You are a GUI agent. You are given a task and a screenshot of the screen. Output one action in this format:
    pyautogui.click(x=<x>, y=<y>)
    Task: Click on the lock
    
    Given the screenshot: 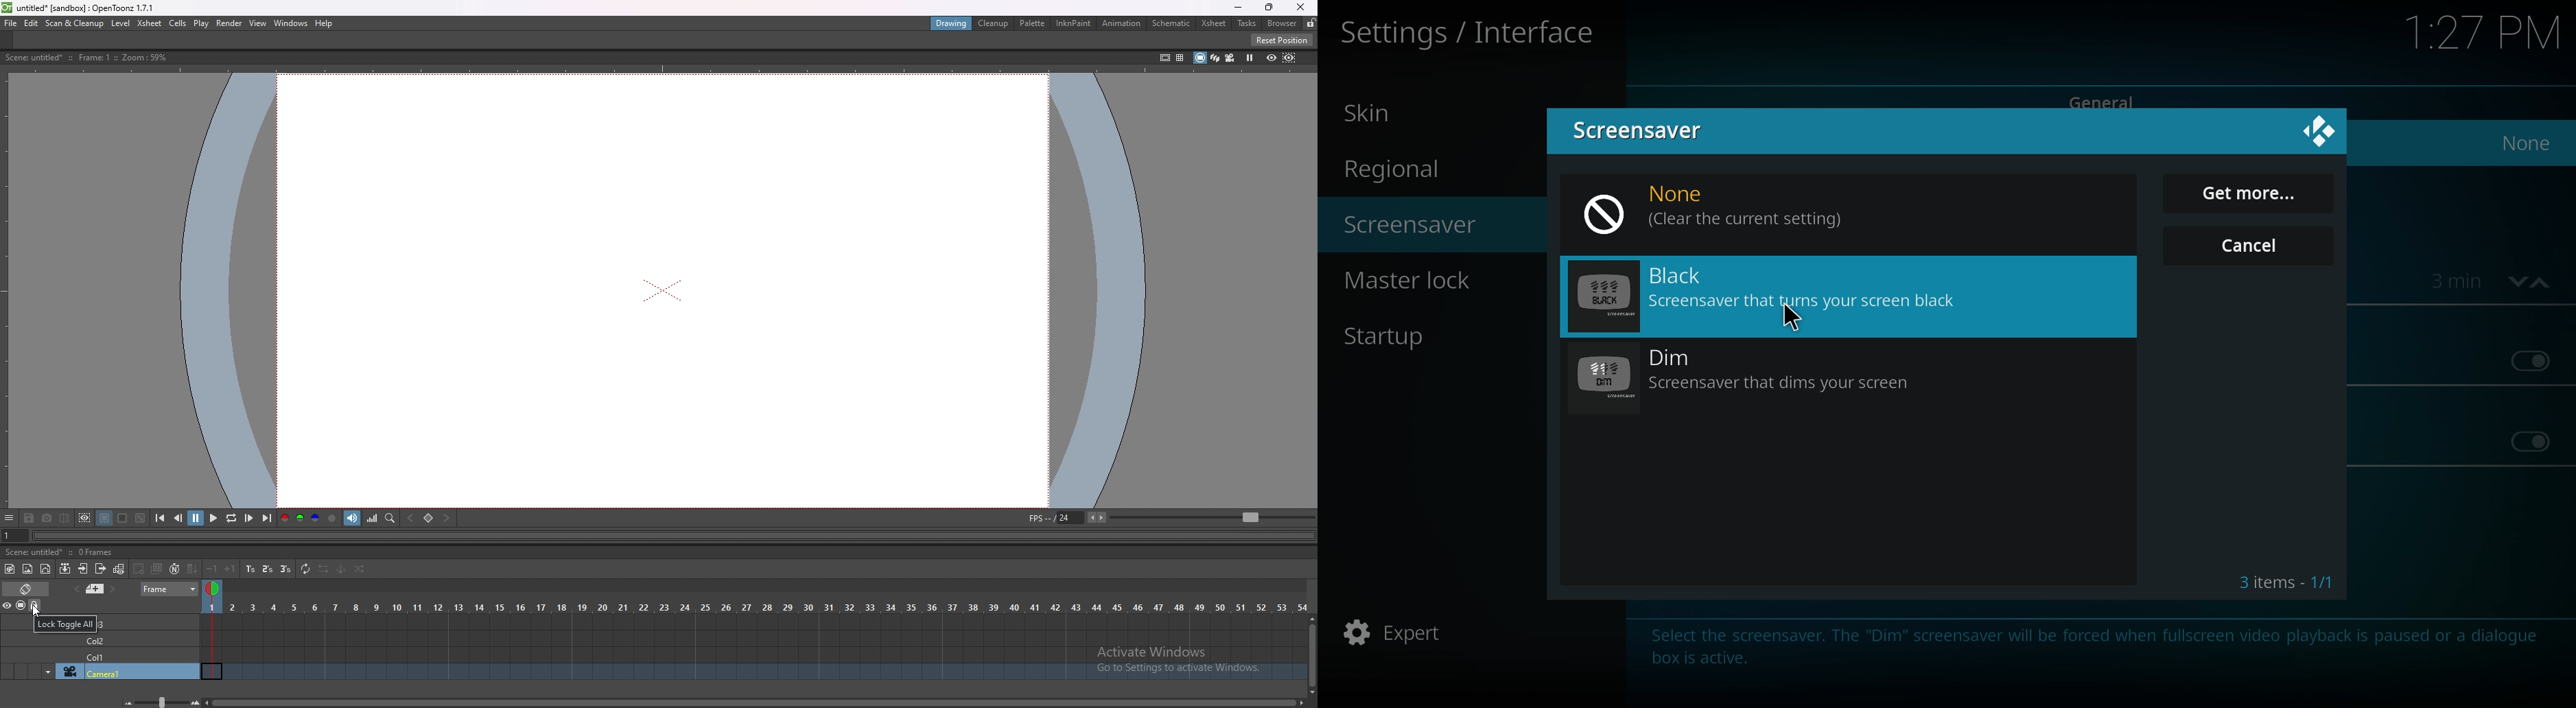 What is the action you would take?
    pyautogui.click(x=1311, y=23)
    